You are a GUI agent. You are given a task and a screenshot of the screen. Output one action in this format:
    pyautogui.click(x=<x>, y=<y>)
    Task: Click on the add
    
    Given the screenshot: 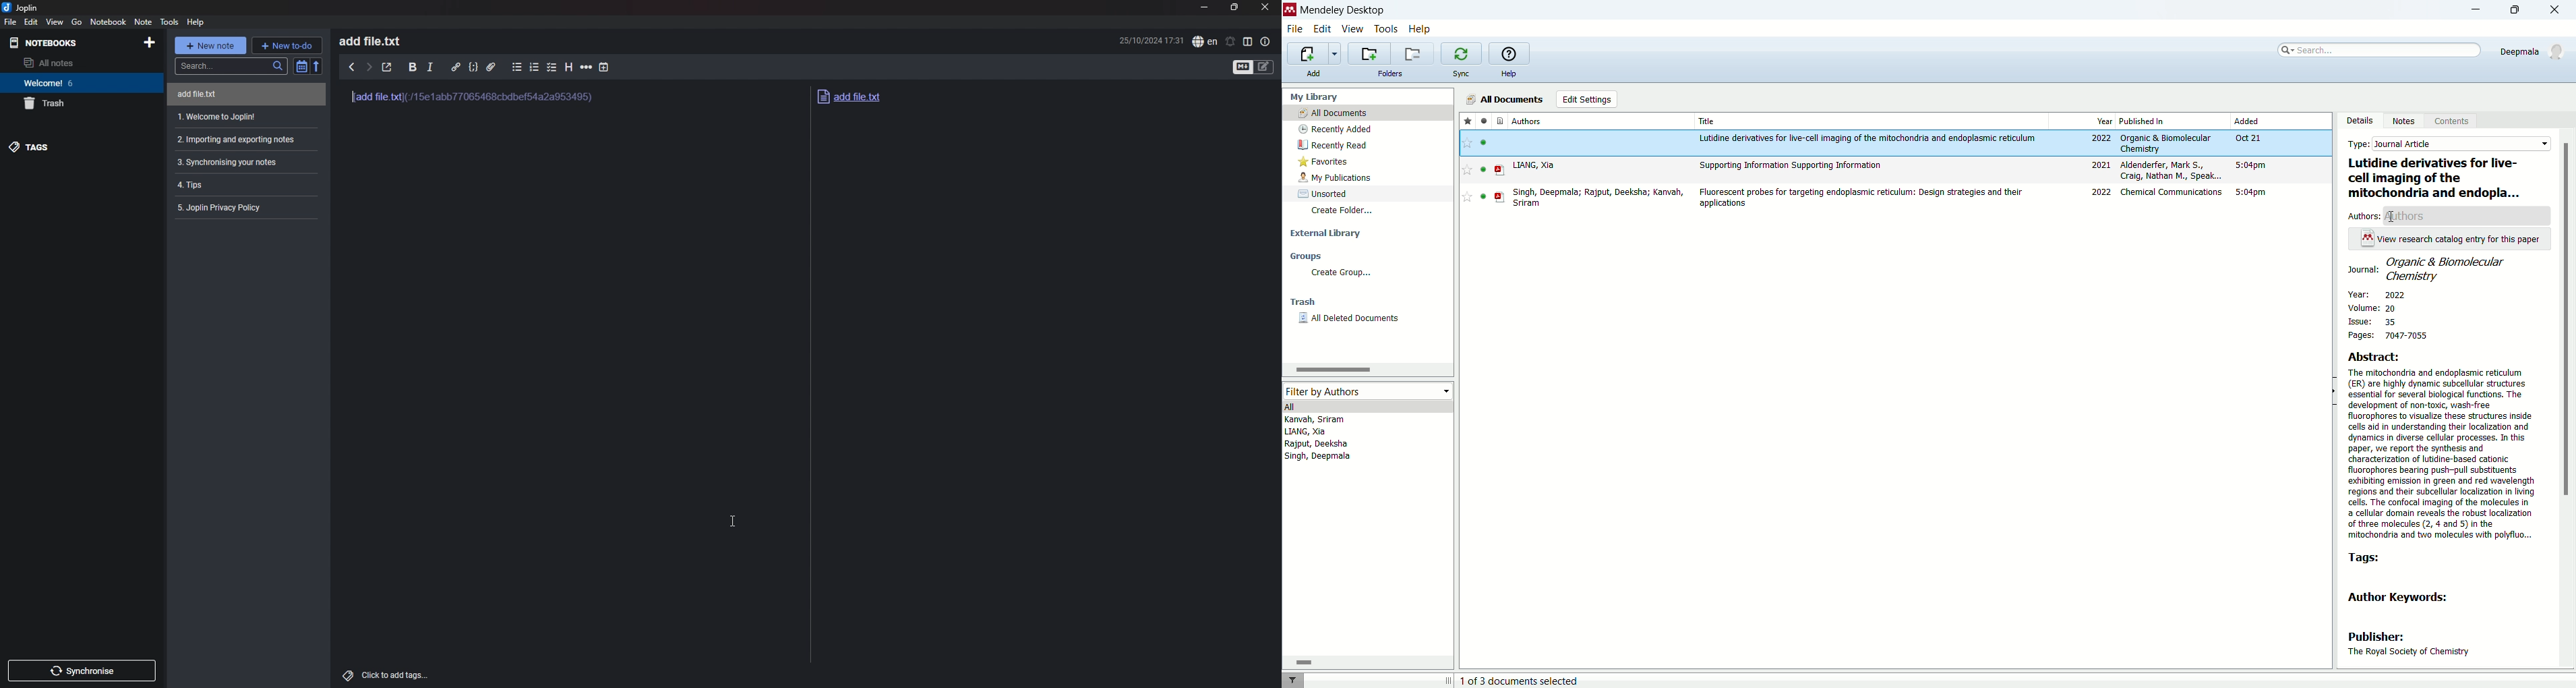 What is the action you would take?
    pyautogui.click(x=1318, y=75)
    